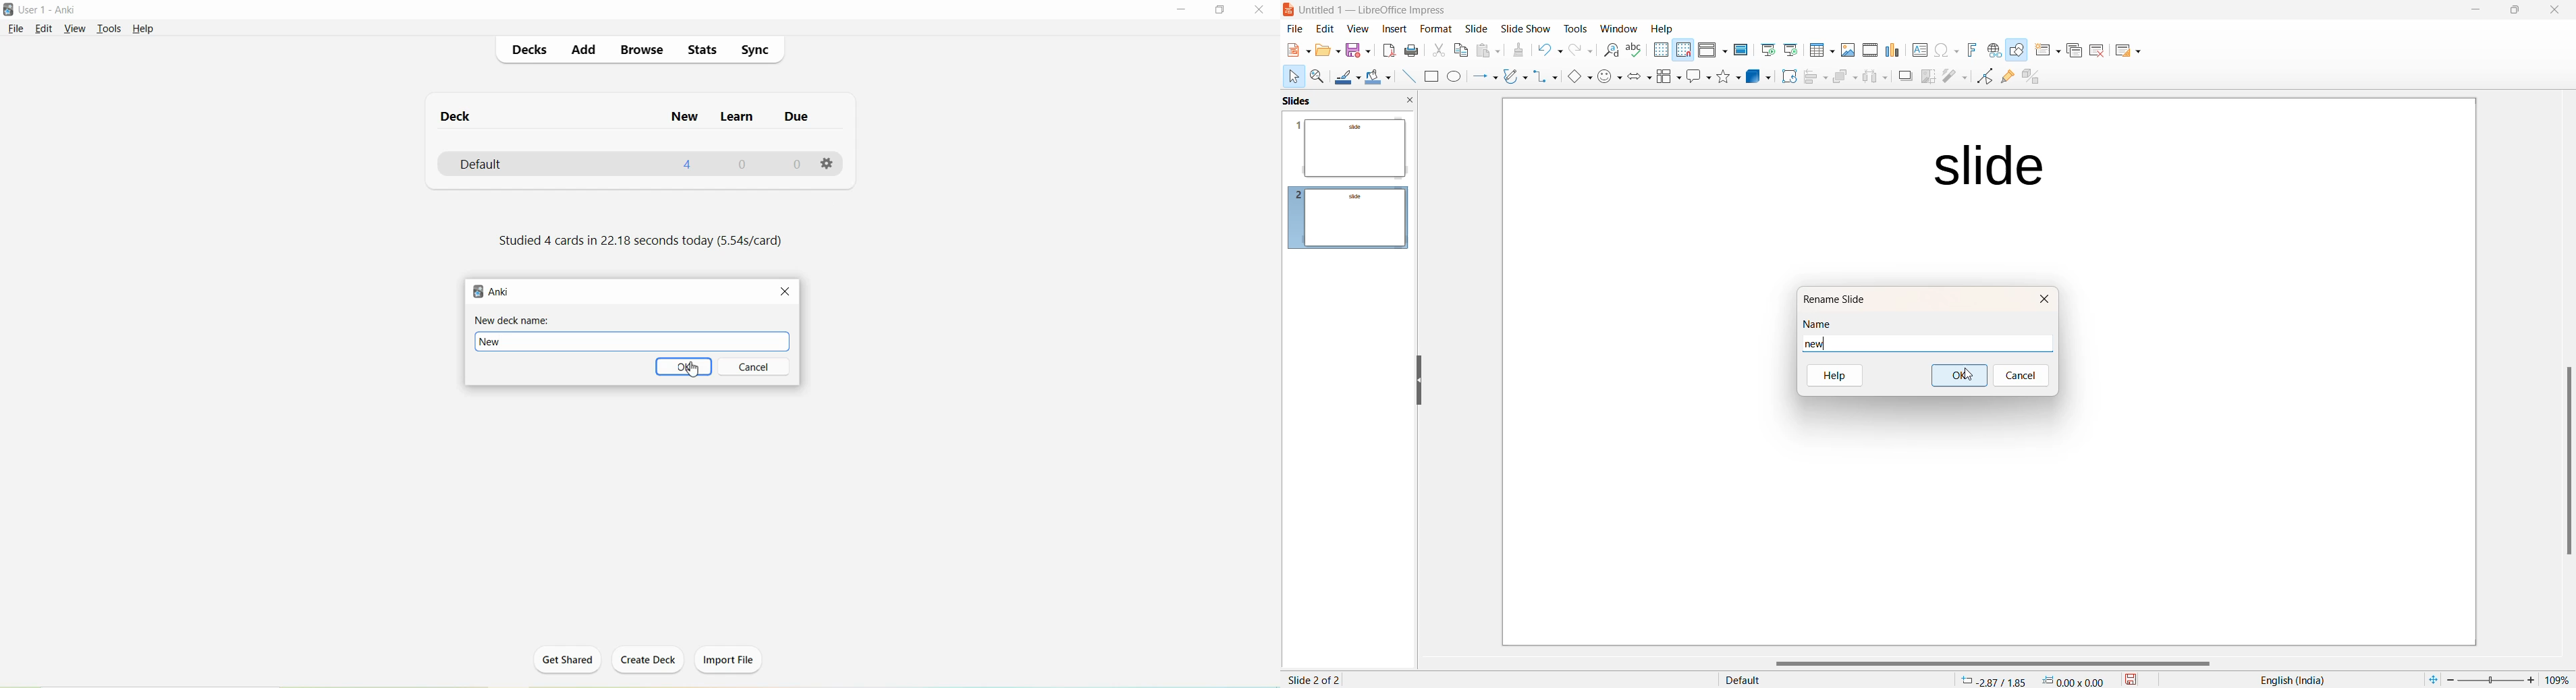  What do you see at coordinates (585, 50) in the screenshot?
I see `Add` at bounding box center [585, 50].